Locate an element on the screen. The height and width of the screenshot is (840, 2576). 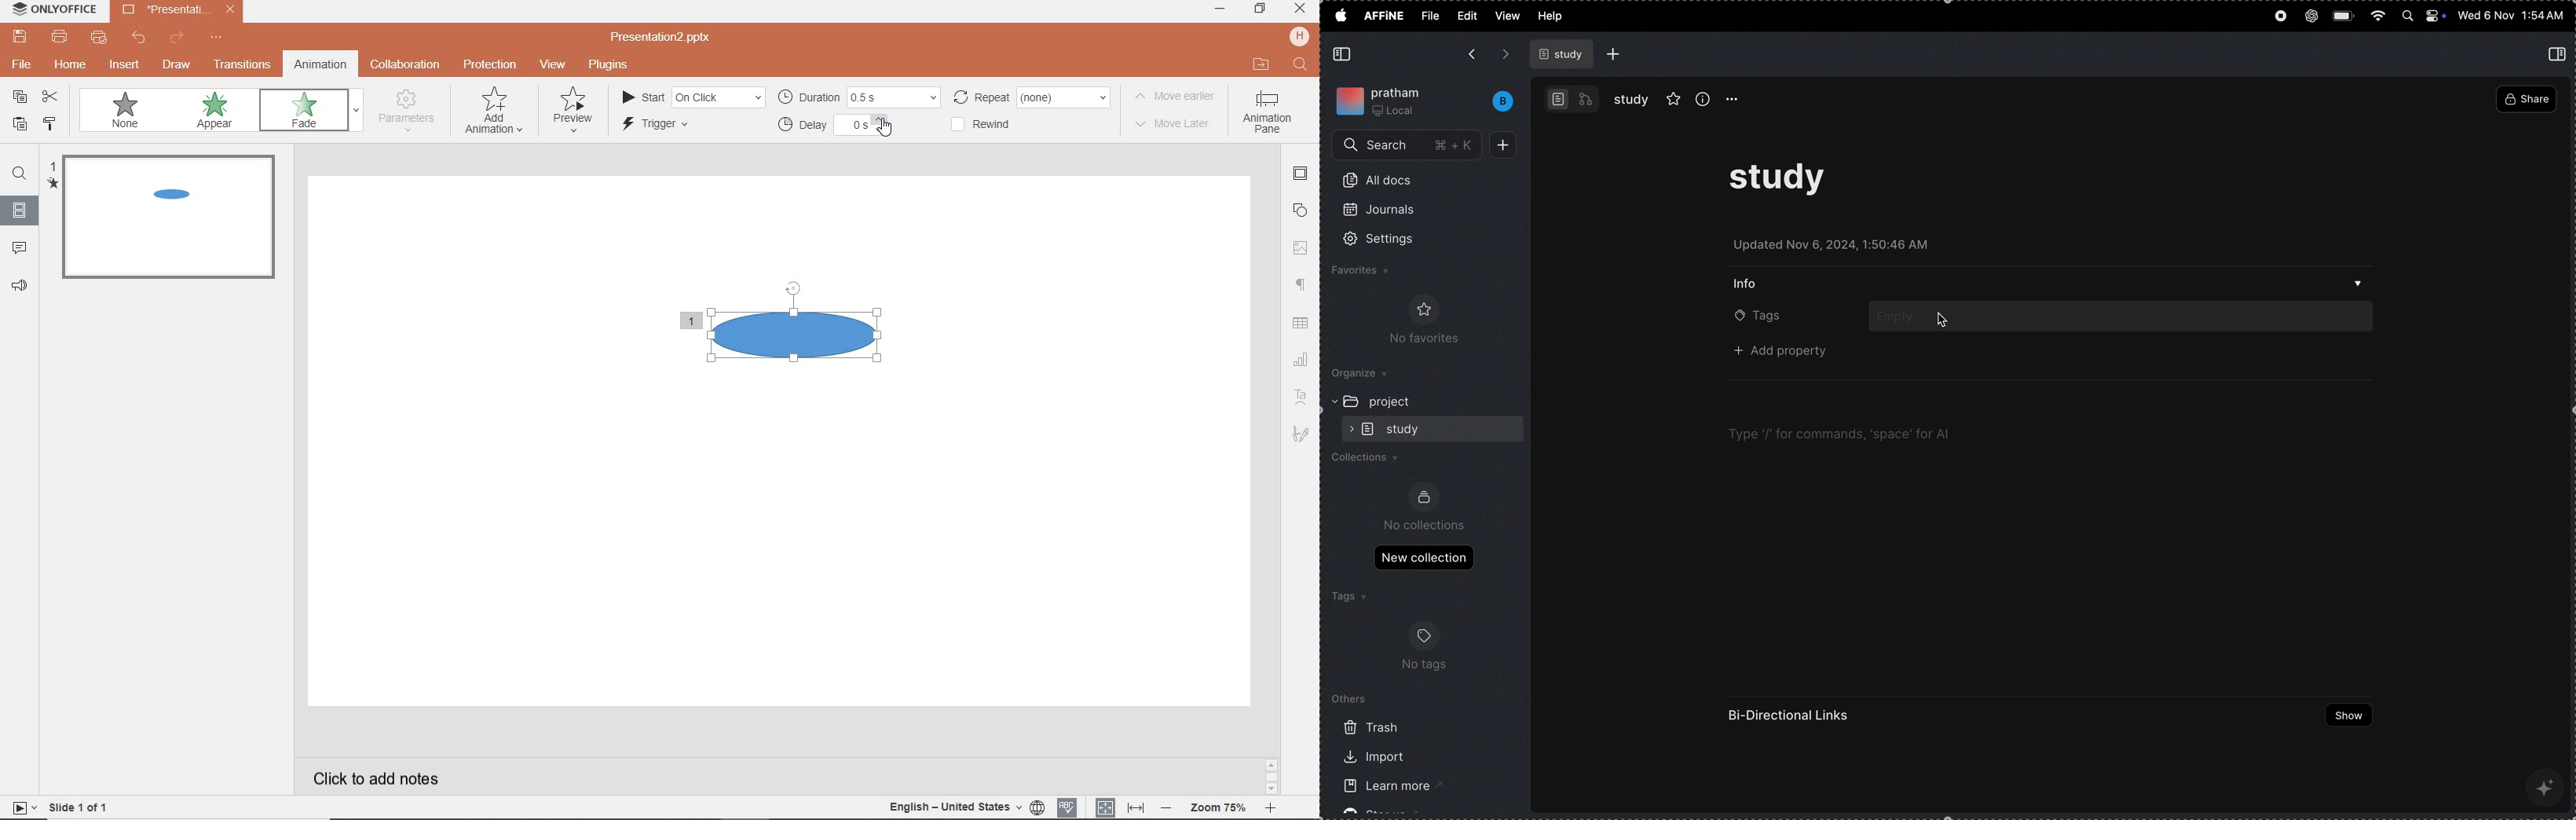
No favorites is located at coordinates (1418, 340).